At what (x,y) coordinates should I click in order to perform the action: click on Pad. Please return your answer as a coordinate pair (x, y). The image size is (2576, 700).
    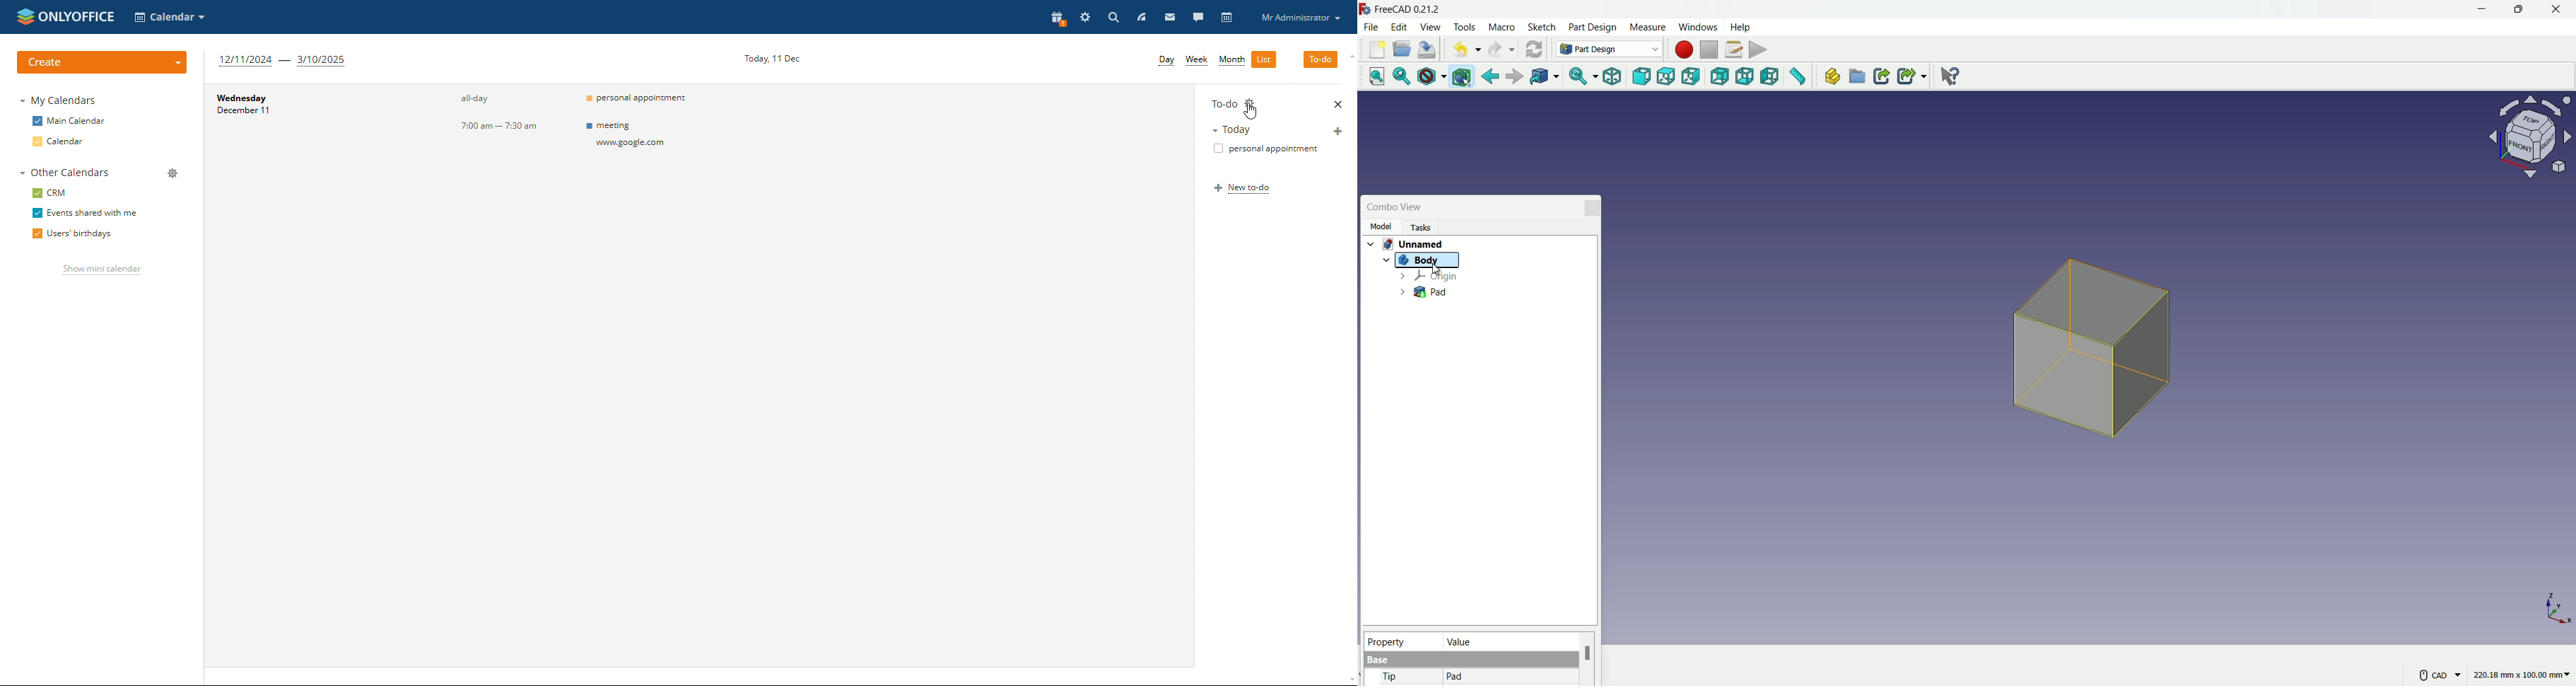
    Looking at the image, I should click on (1423, 293).